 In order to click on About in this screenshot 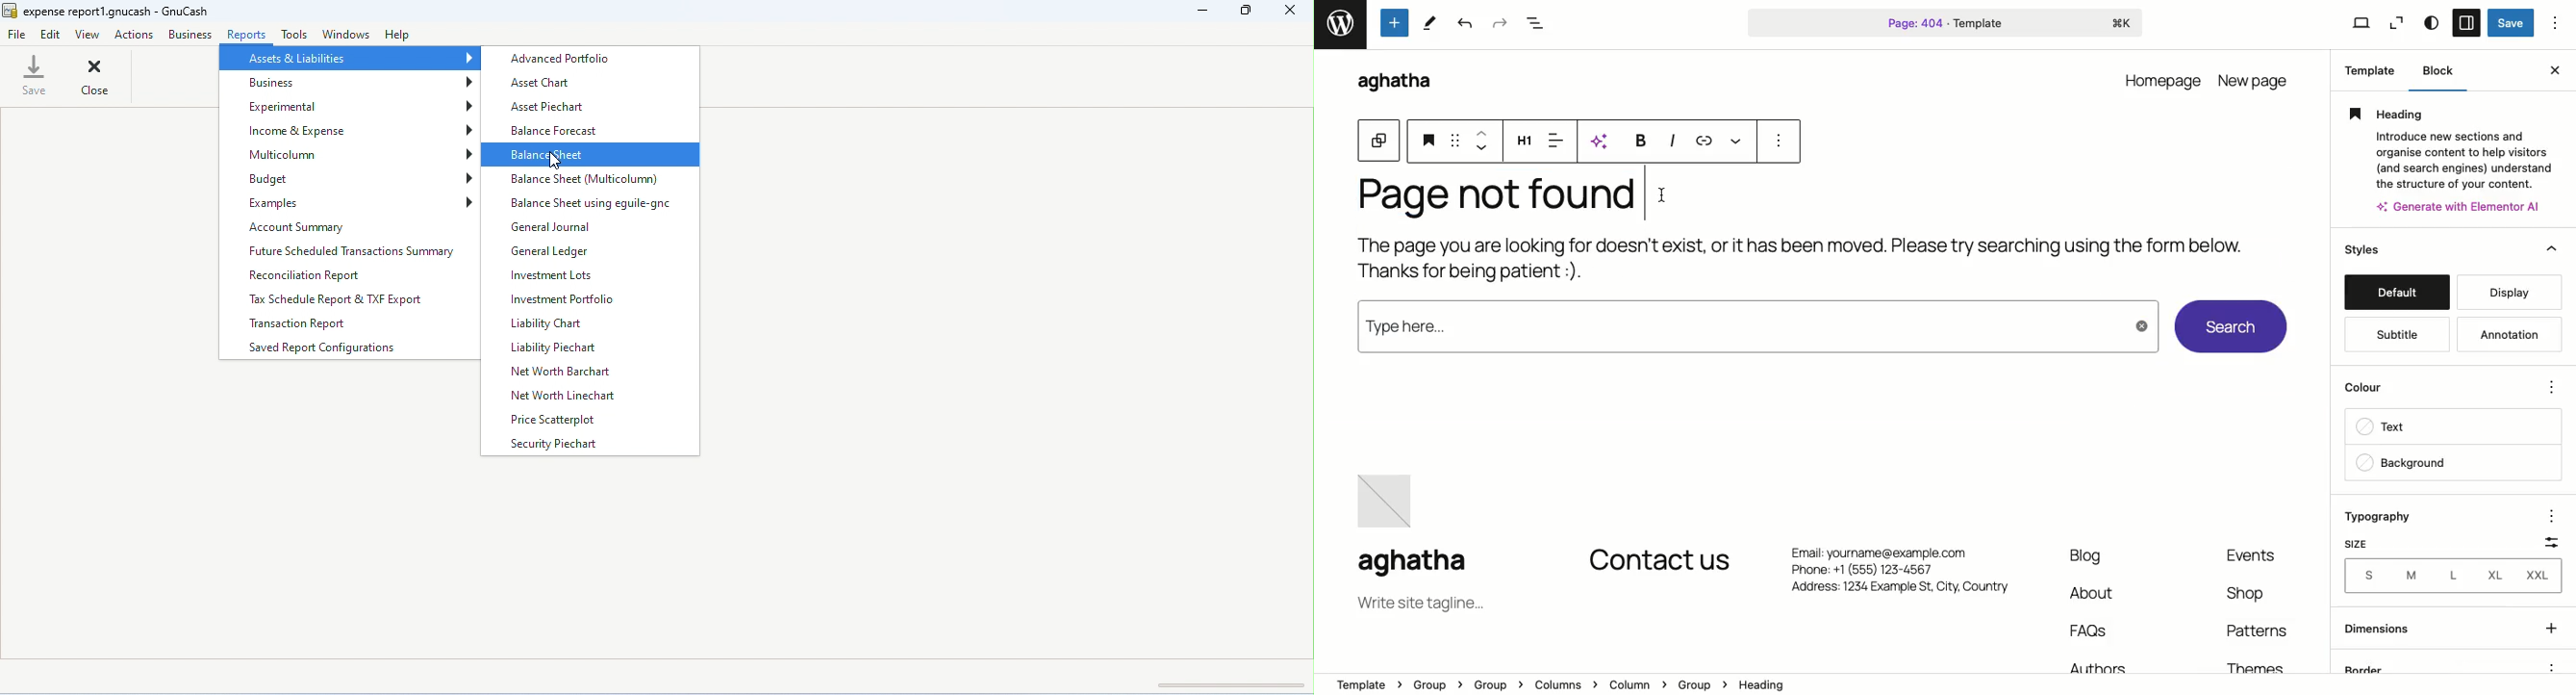, I will do `click(2096, 592)`.